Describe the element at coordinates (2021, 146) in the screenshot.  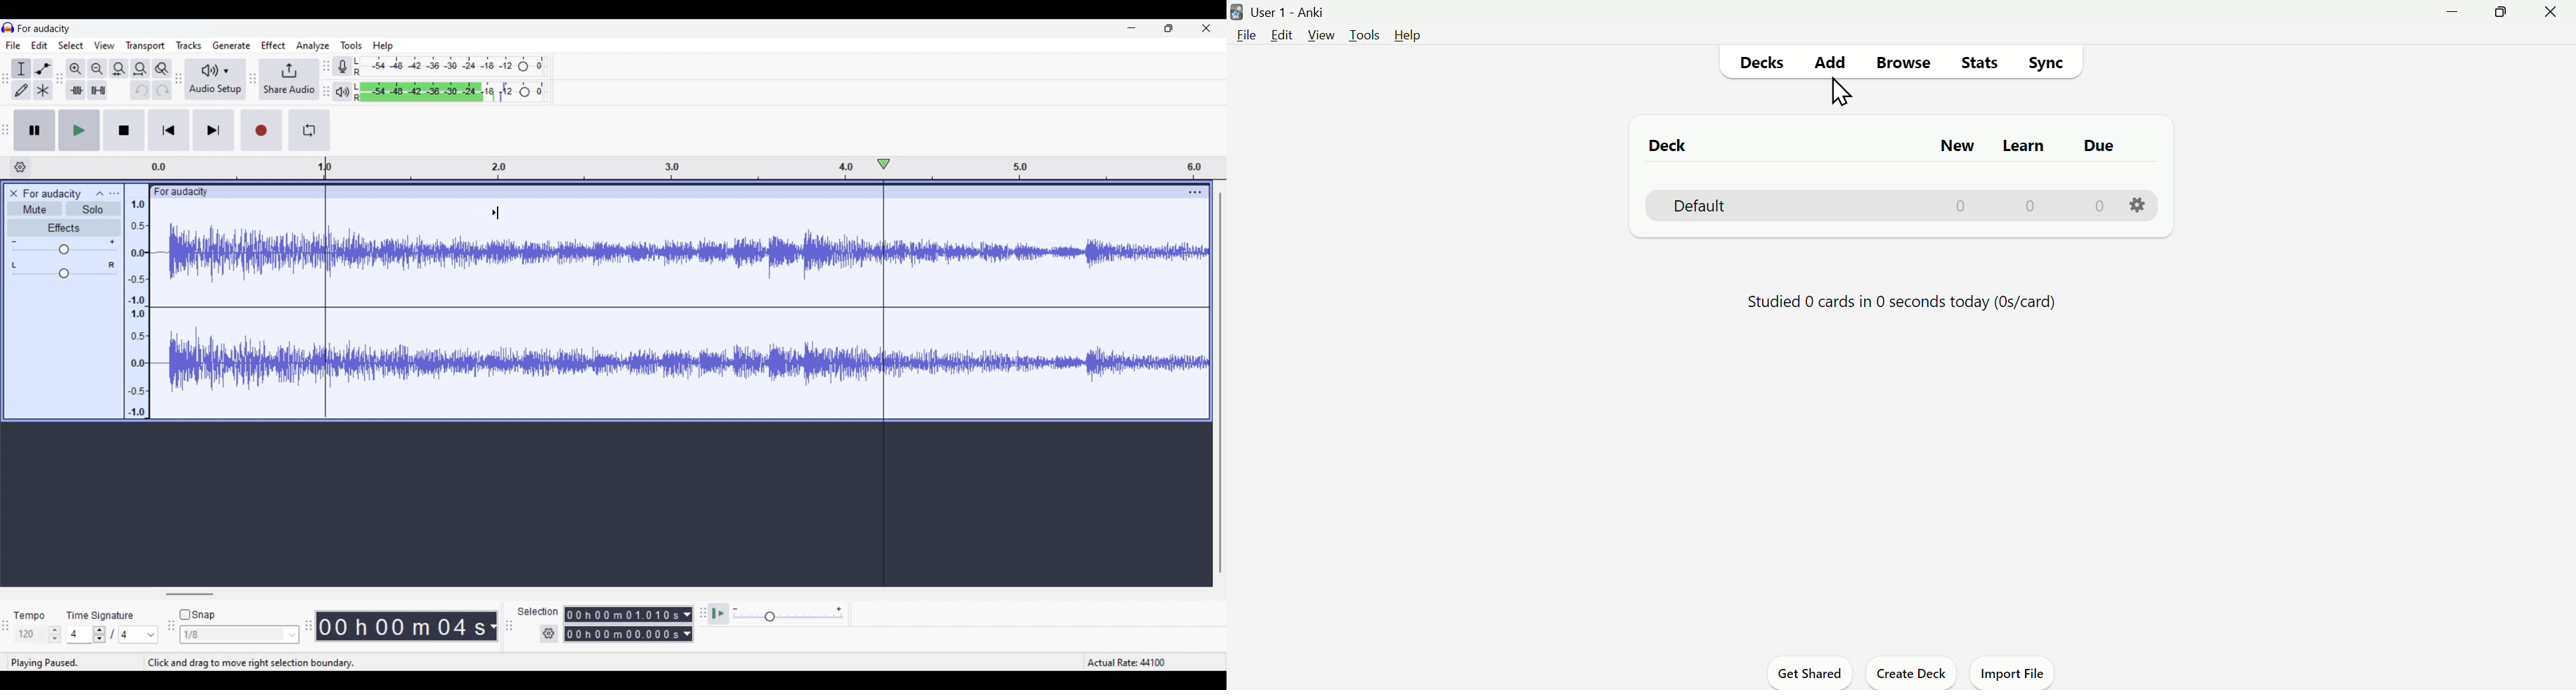
I see `Learn` at that location.